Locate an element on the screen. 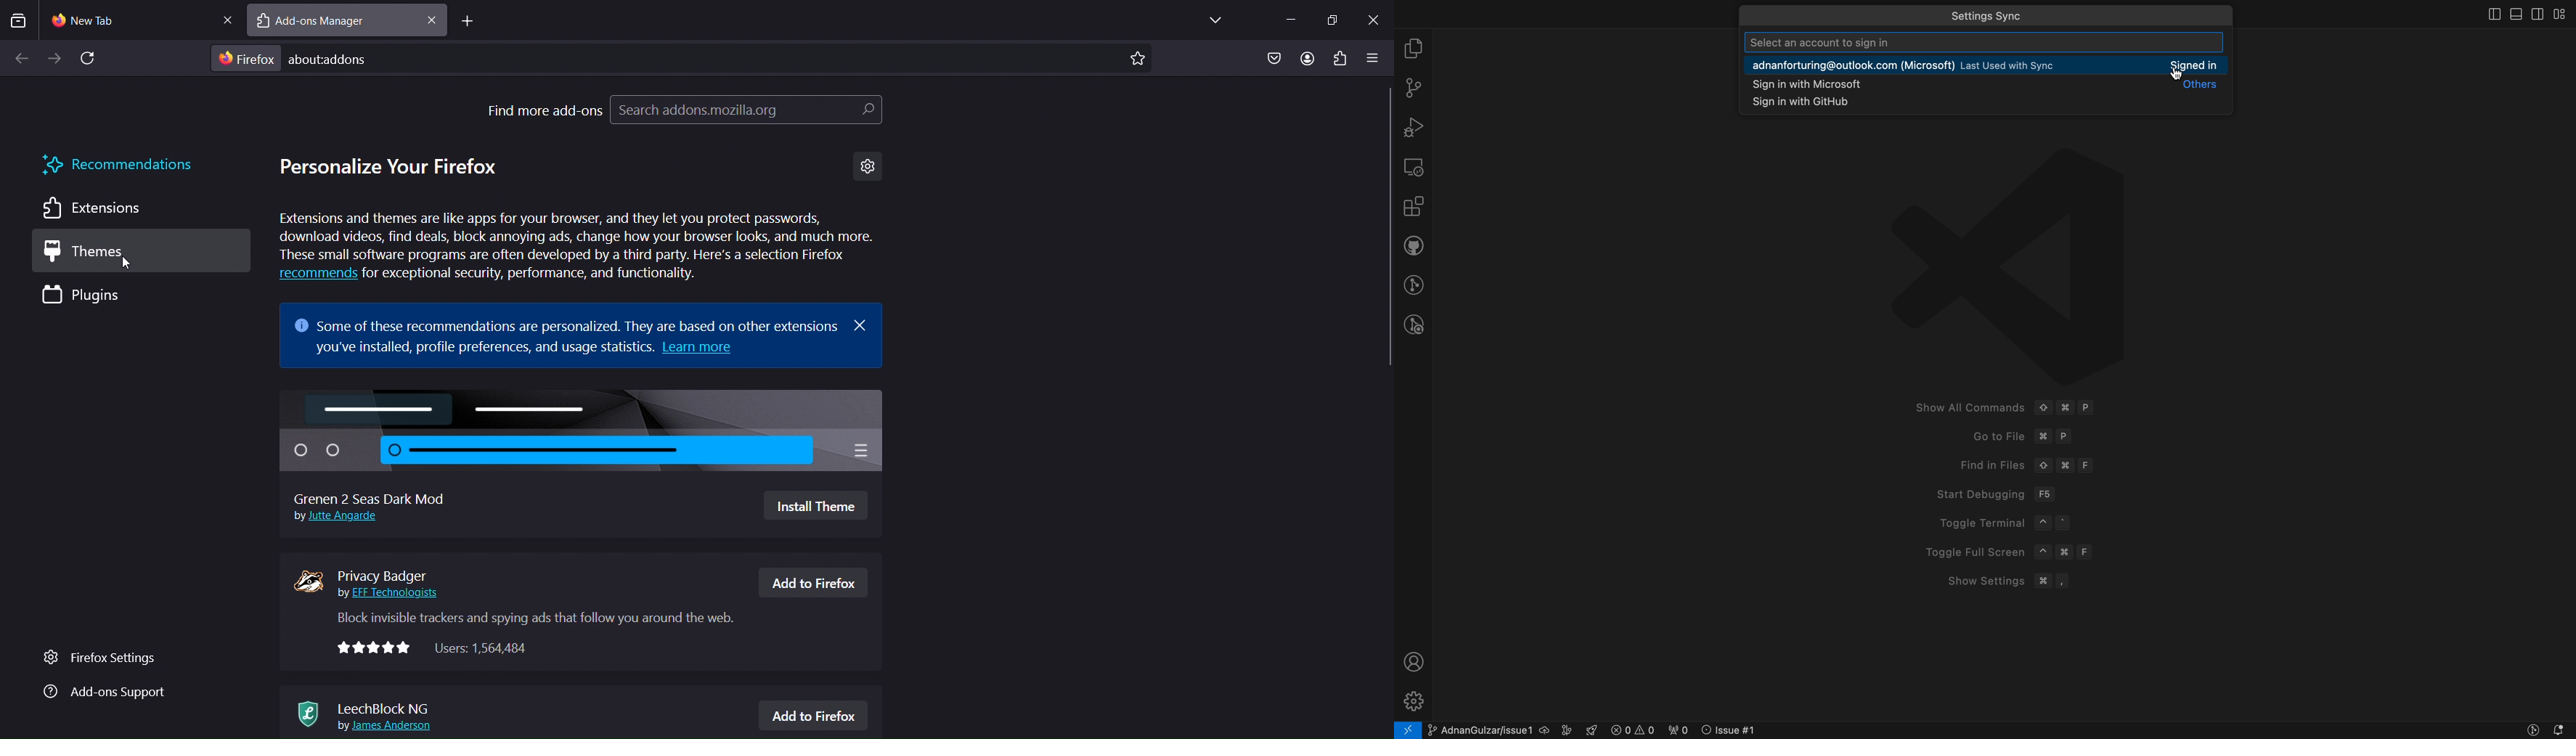 The image size is (2576, 756). profile is located at coordinates (1415, 661).